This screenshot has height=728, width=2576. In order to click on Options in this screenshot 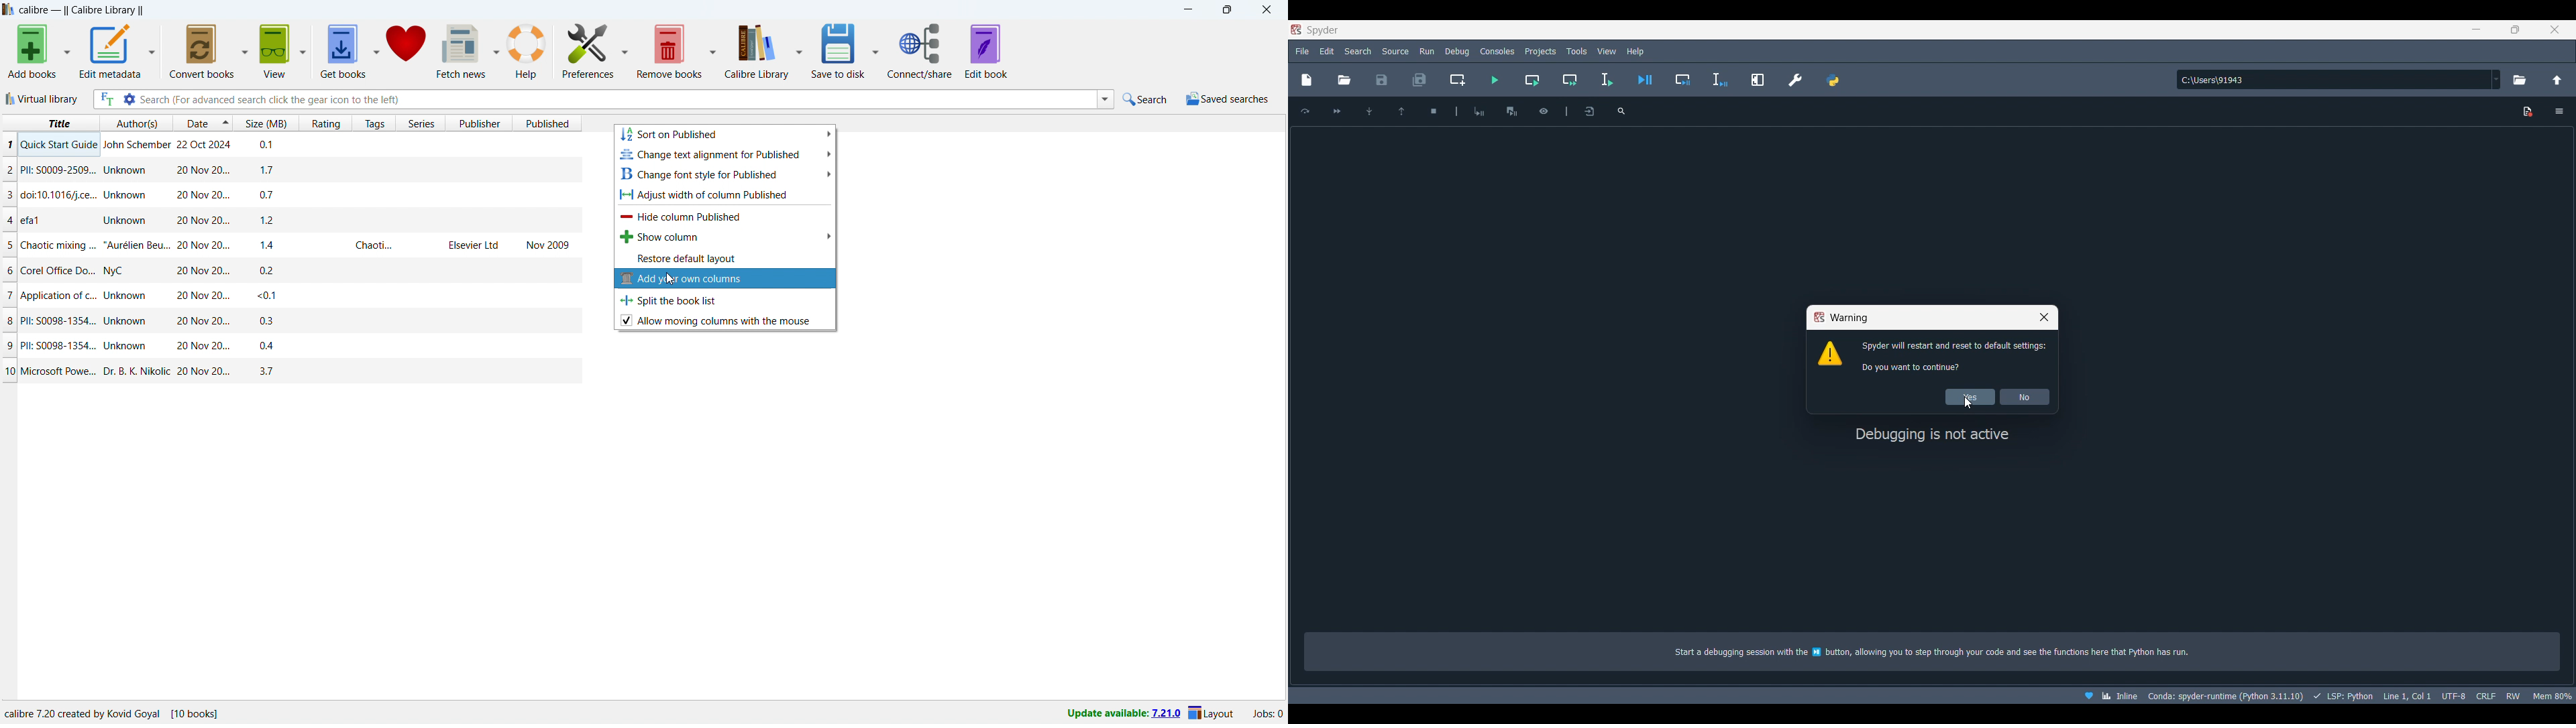, I will do `click(2559, 111)`.